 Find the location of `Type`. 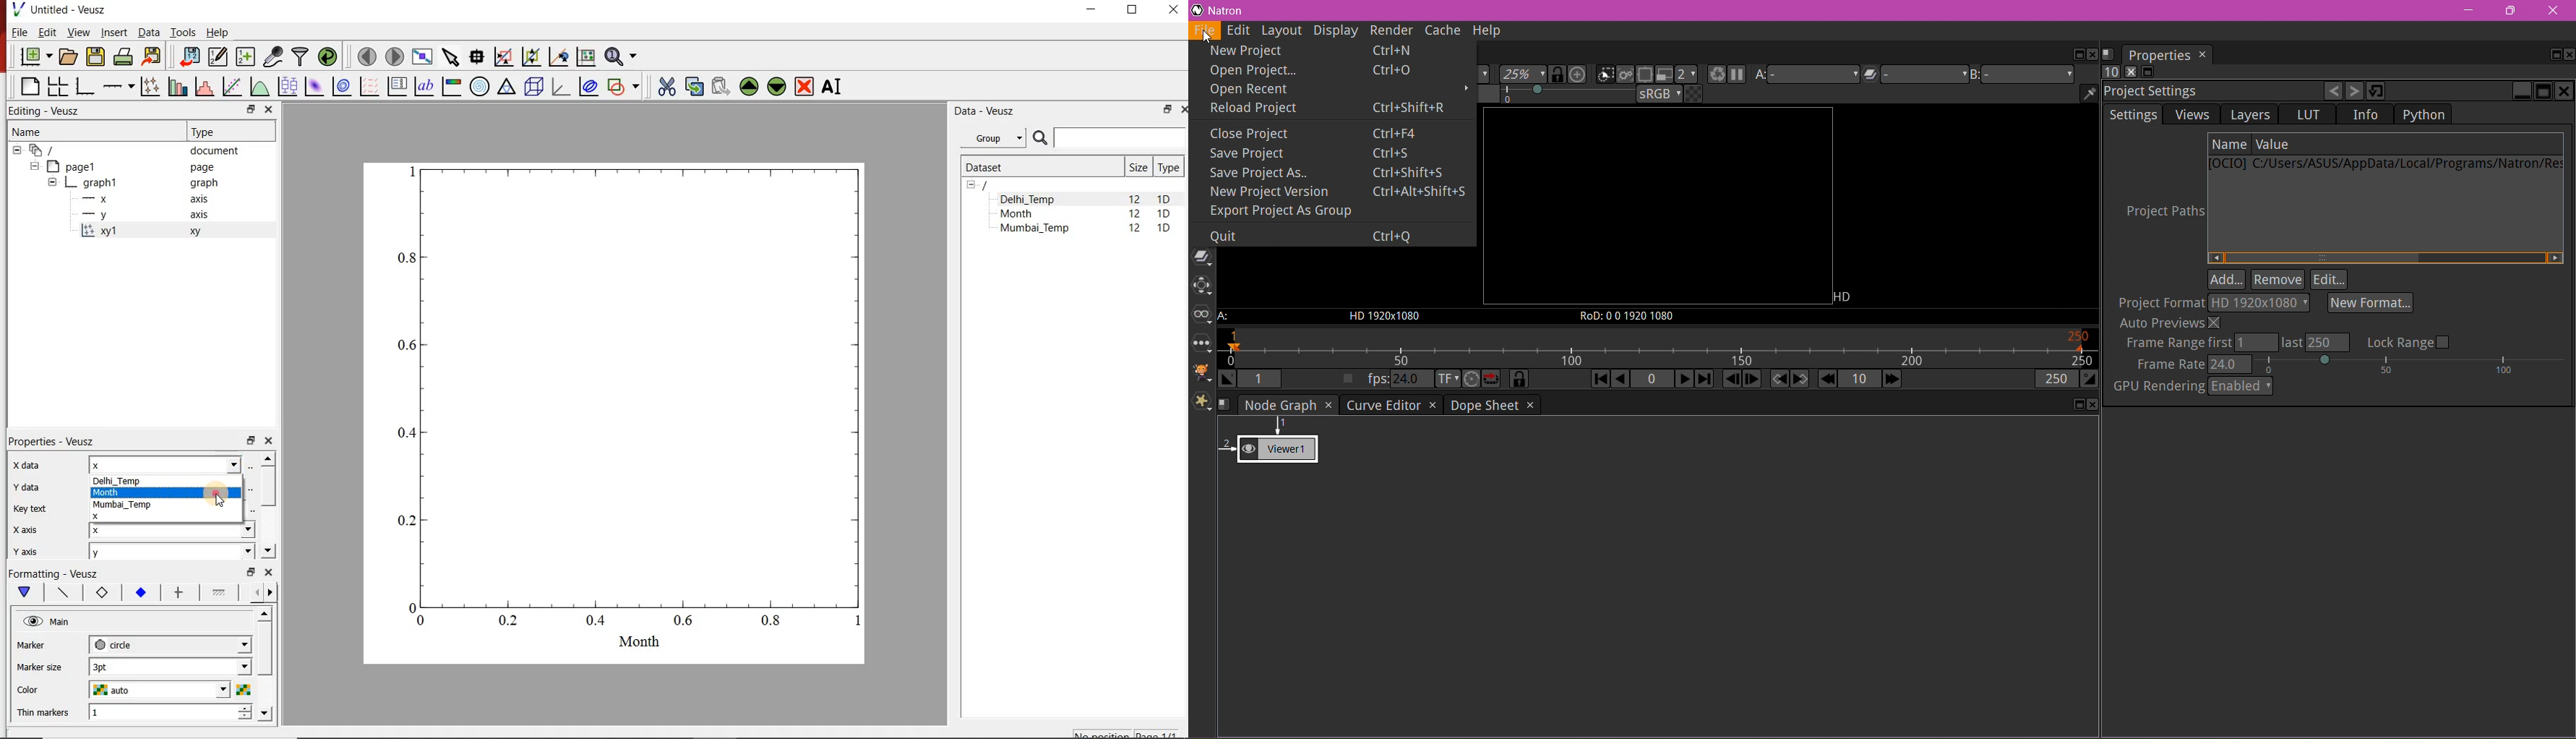

Type is located at coordinates (209, 132).